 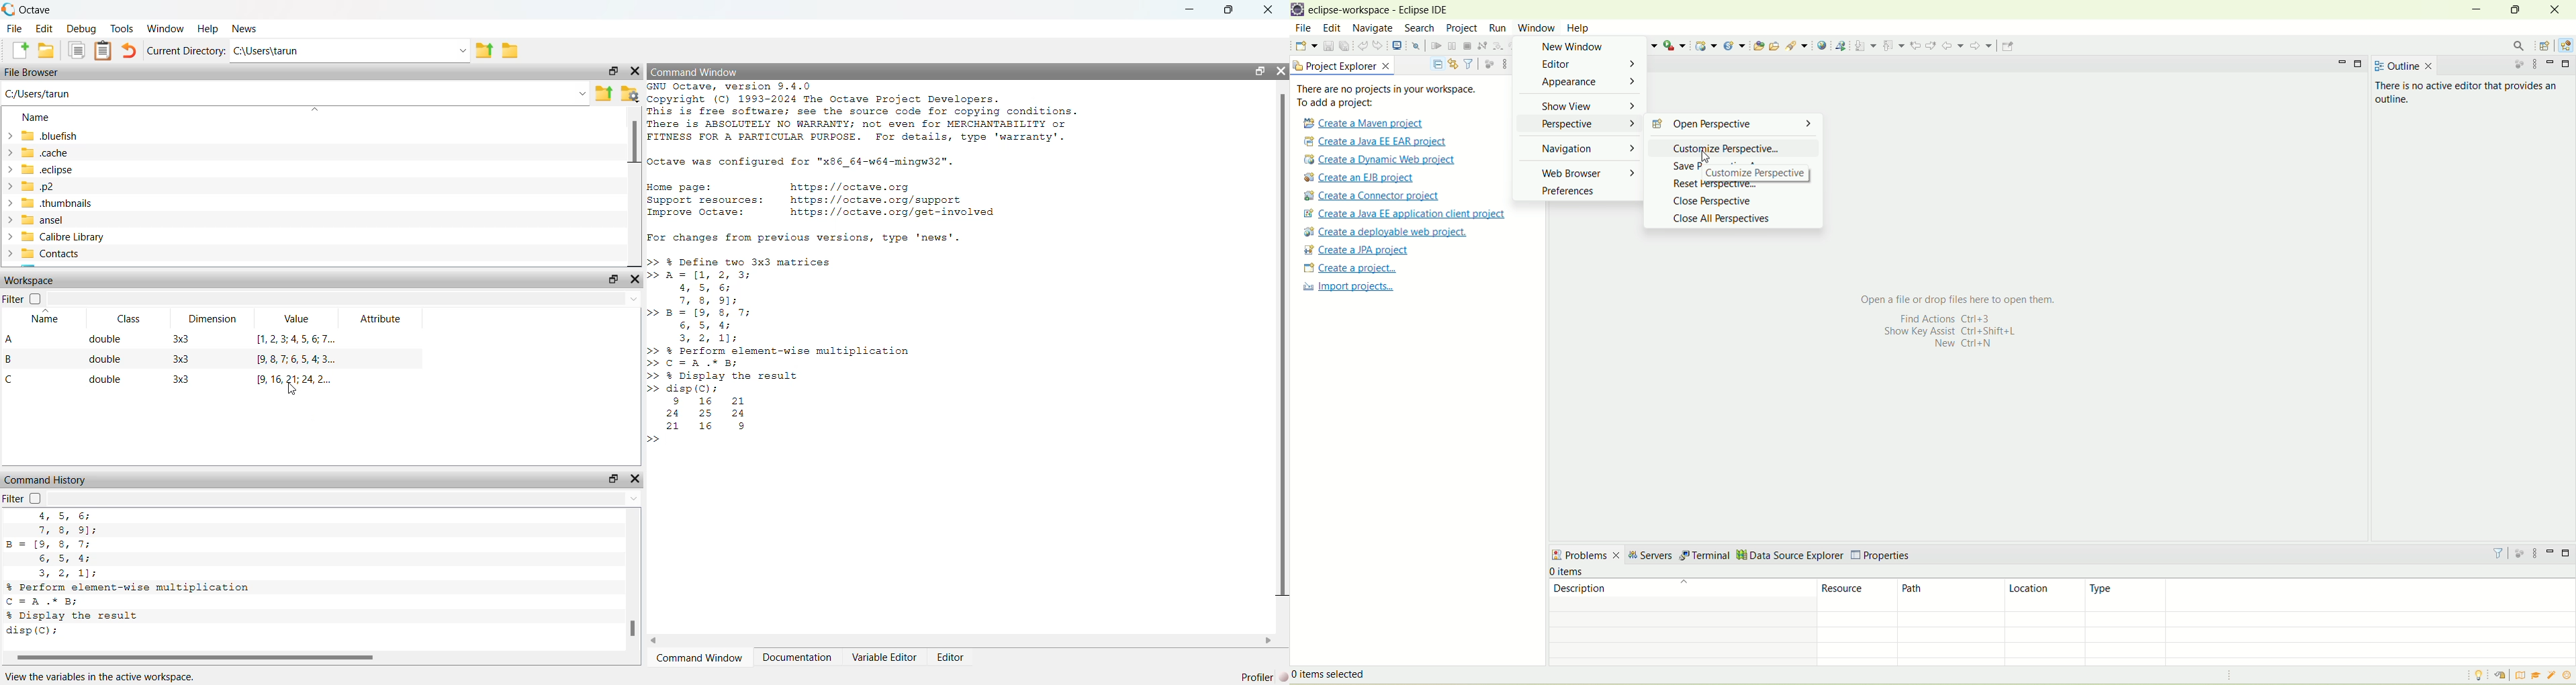 What do you see at coordinates (1415, 47) in the screenshot?
I see `skip all breakpoints` at bounding box center [1415, 47].